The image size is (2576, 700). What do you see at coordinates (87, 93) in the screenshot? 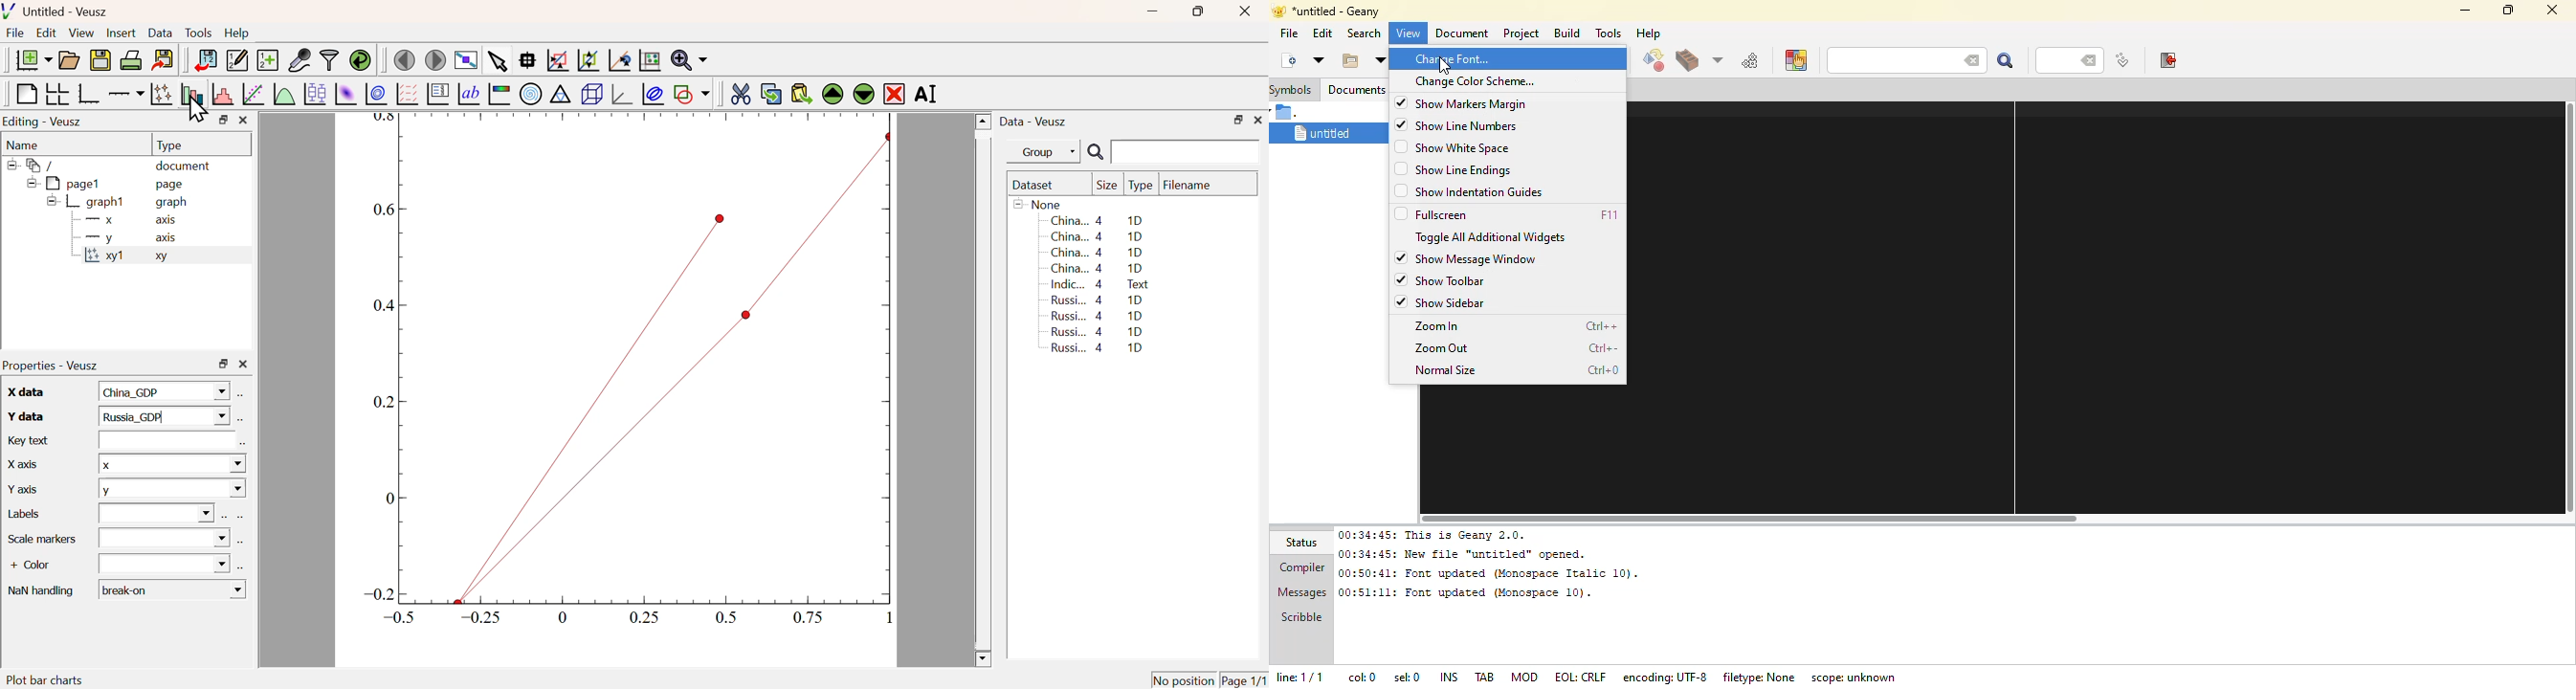
I see `Base Graph` at bounding box center [87, 93].